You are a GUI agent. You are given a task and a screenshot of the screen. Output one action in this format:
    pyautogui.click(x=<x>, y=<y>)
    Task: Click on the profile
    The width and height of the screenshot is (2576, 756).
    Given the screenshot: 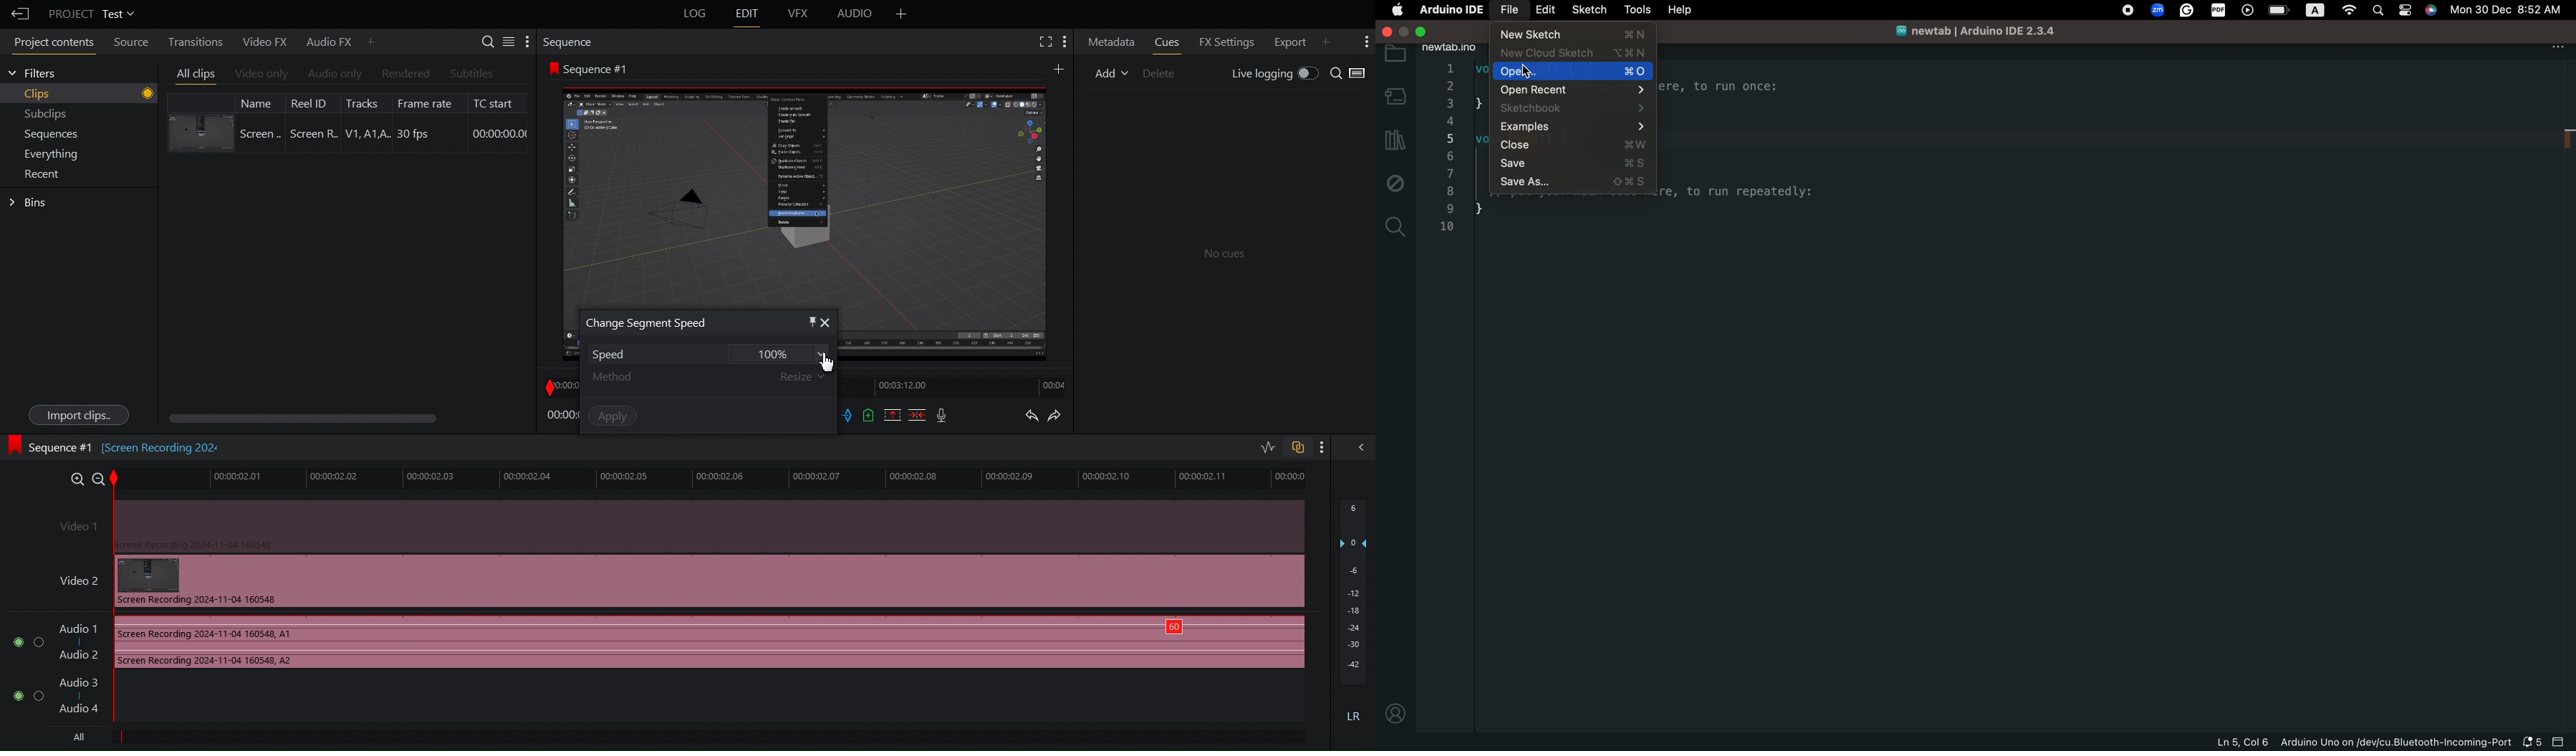 What is the action you would take?
    pyautogui.click(x=1397, y=714)
    